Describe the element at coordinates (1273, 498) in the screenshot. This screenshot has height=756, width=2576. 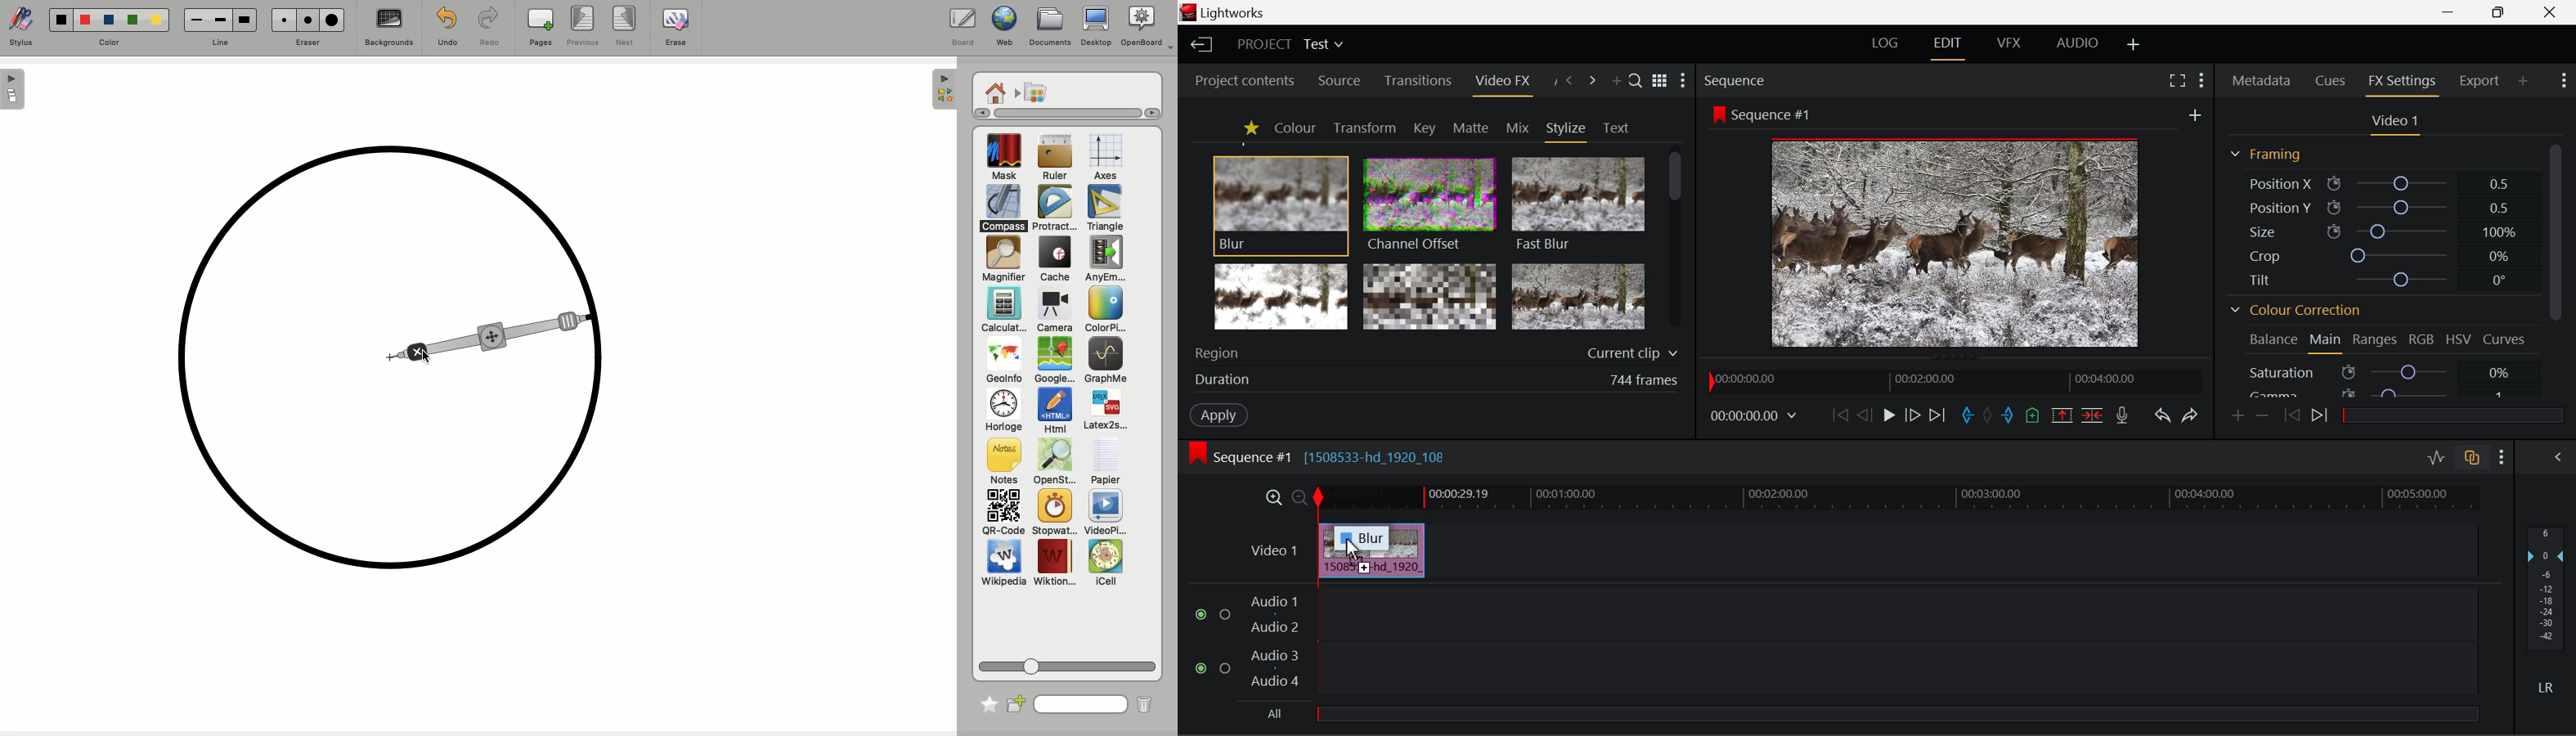
I see `Timeline Zoom In` at that location.